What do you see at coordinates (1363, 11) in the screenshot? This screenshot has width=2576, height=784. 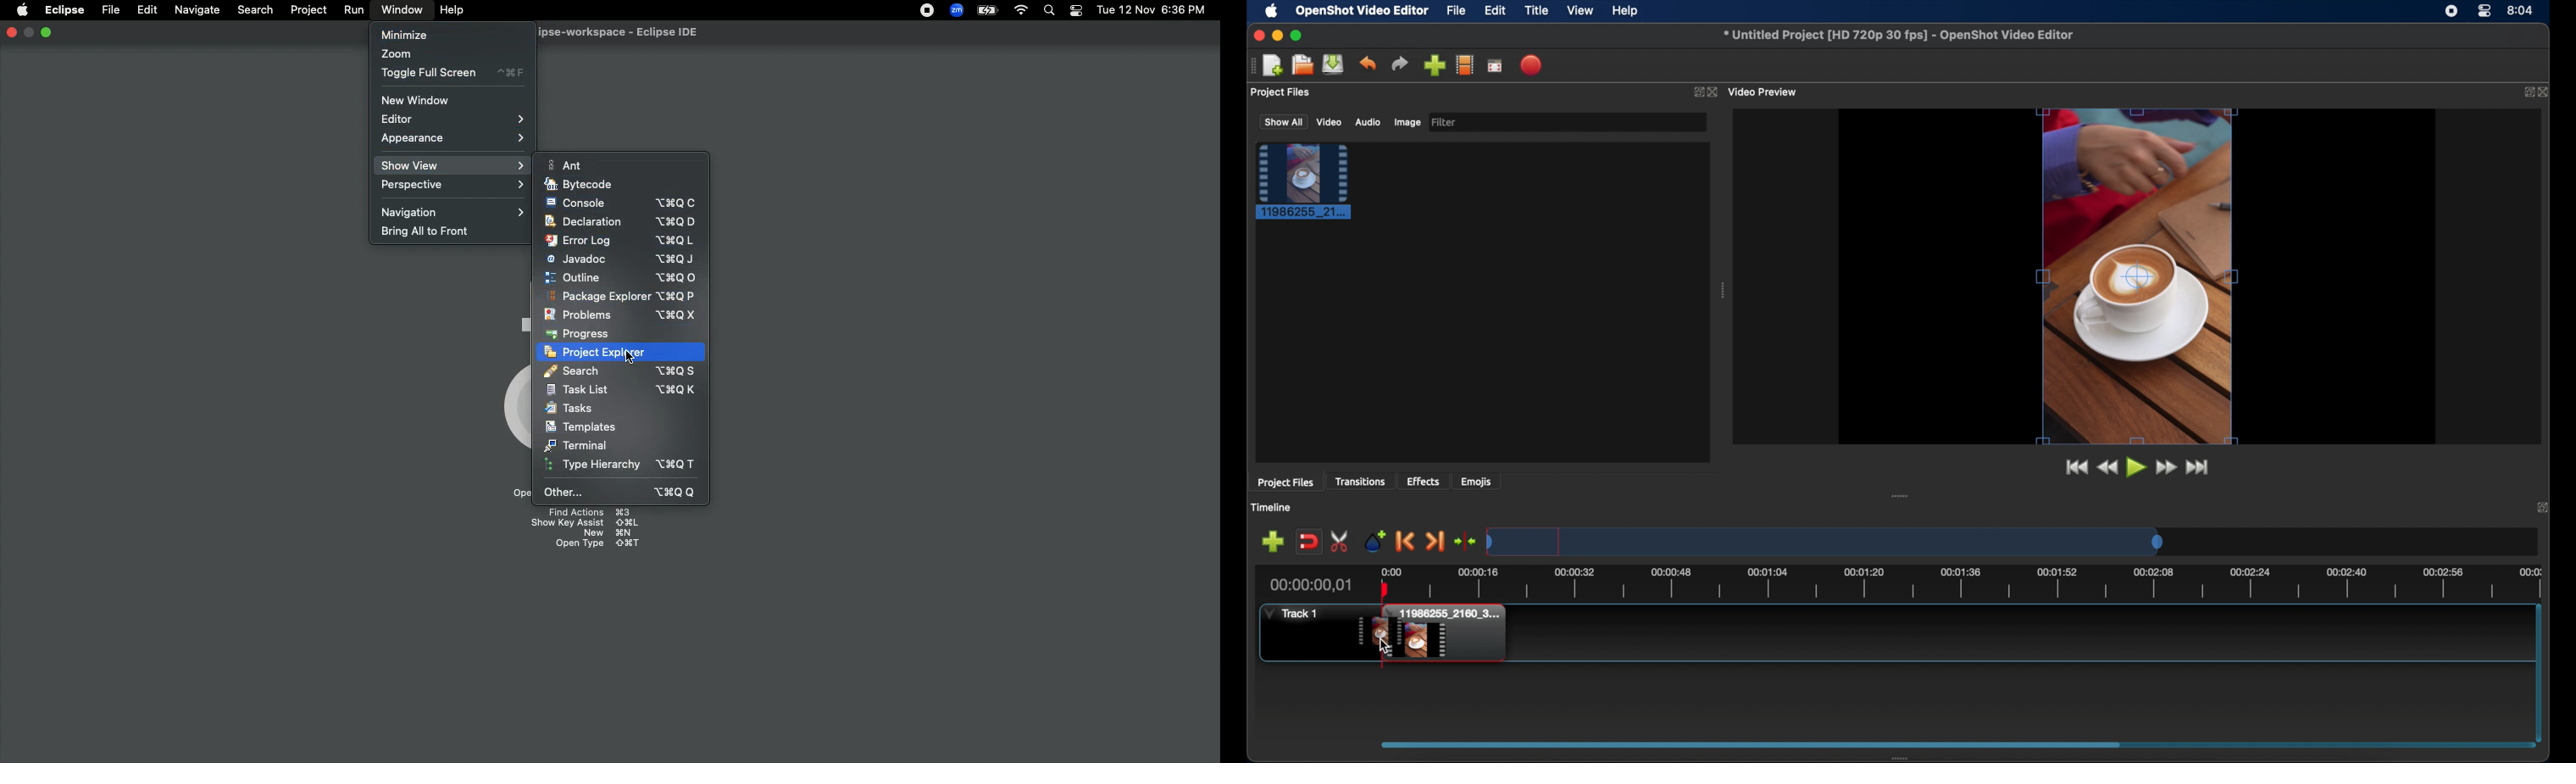 I see `openshot video editor` at bounding box center [1363, 11].